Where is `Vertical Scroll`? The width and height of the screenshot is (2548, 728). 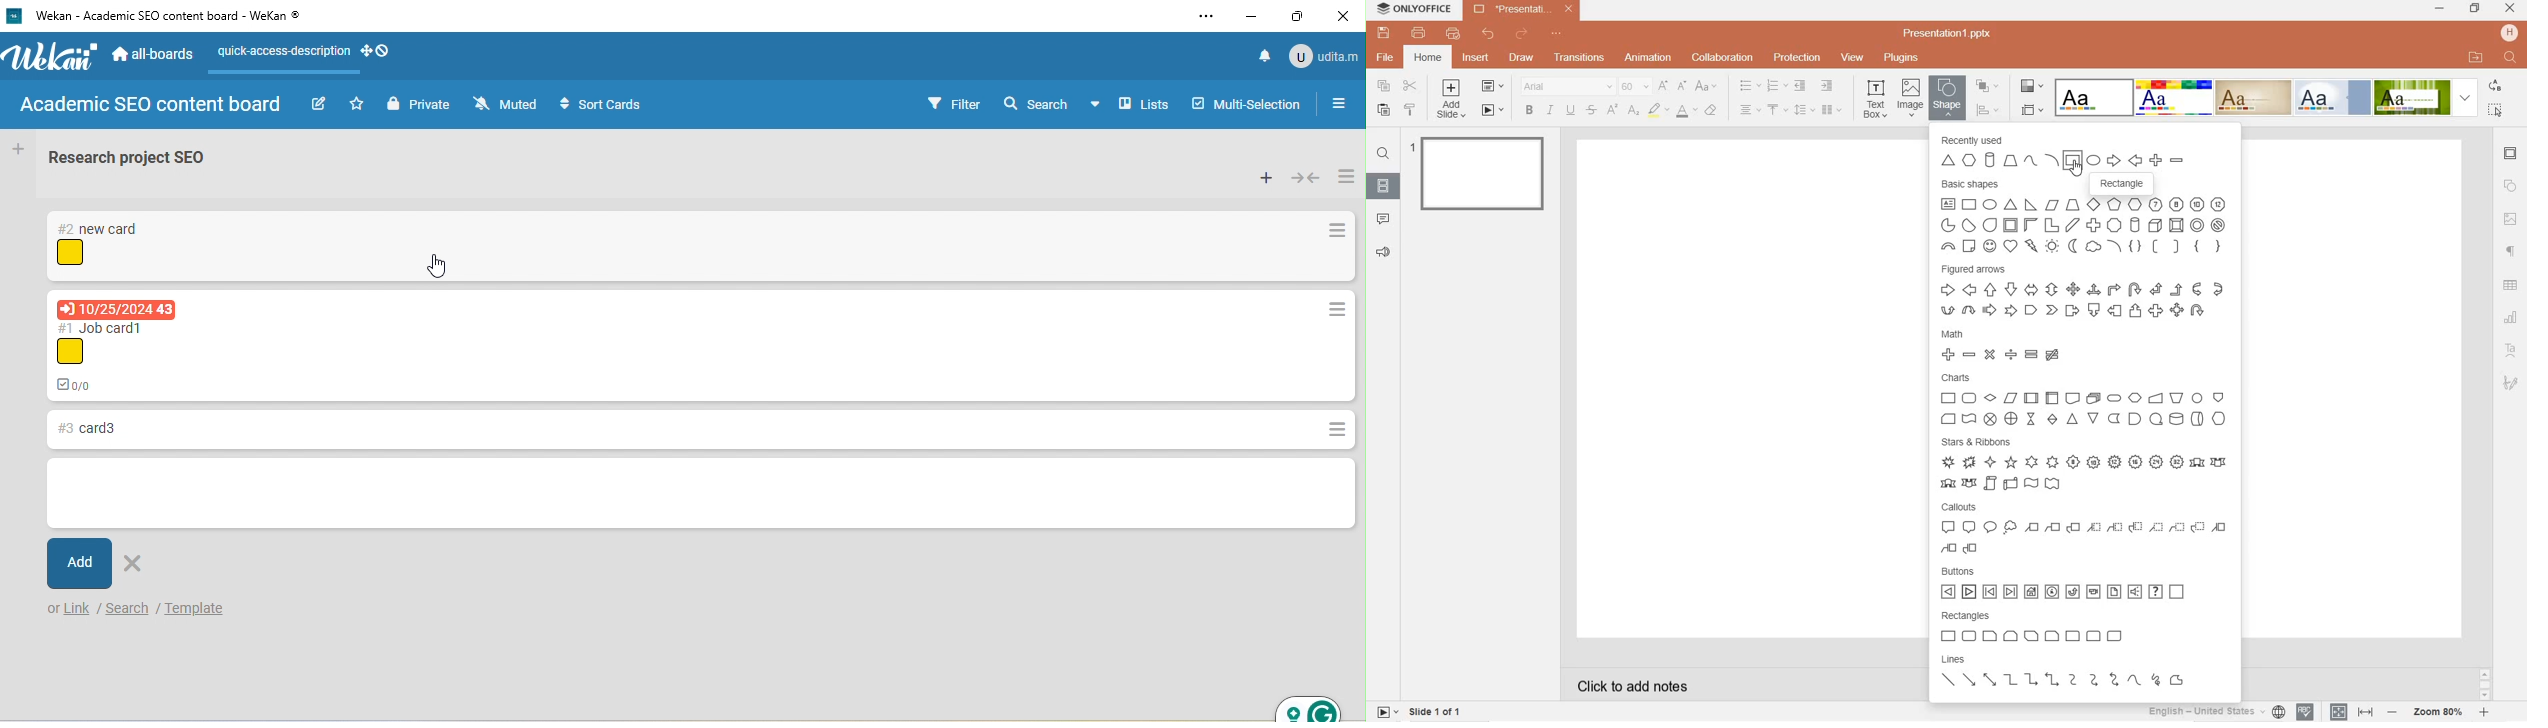
Vertical Scroll is located at coordinates (1991, 483).